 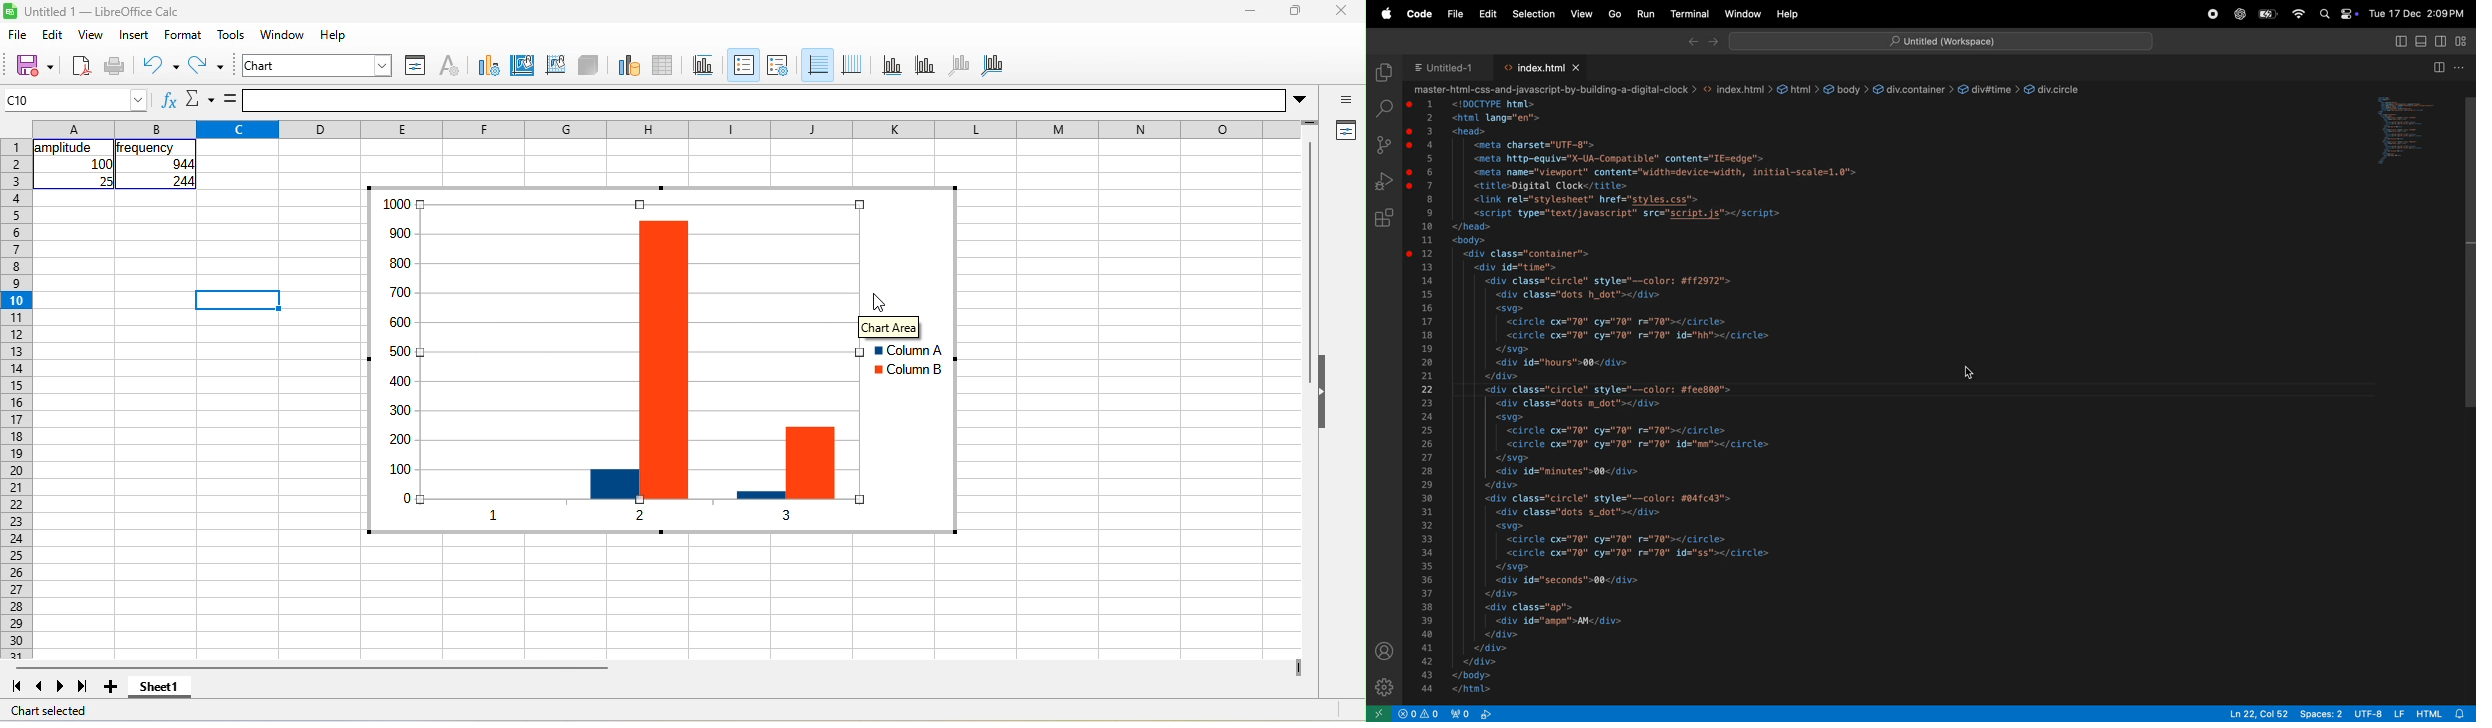 What do you see at coordinates (35, 687) in the screenshot?
I see `previous sheet` at bounding box center [35, 687].